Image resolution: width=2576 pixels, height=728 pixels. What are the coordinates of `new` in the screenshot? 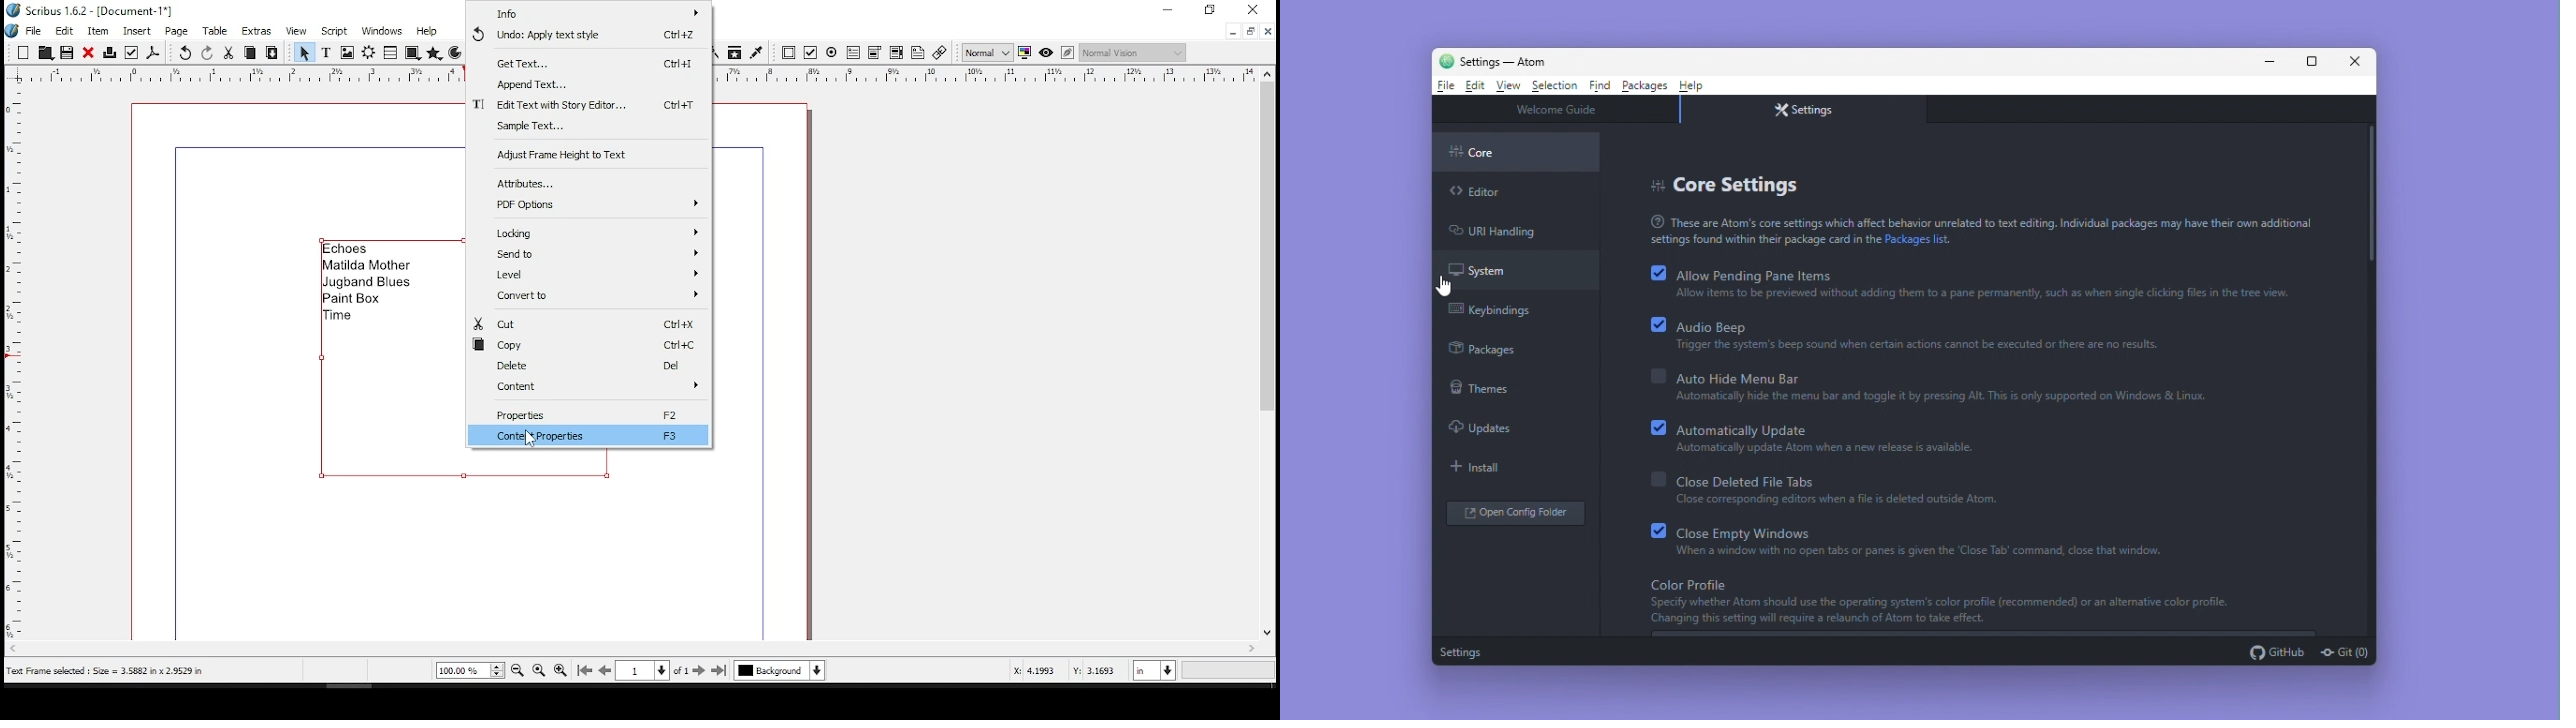 It's located at (23, 52).